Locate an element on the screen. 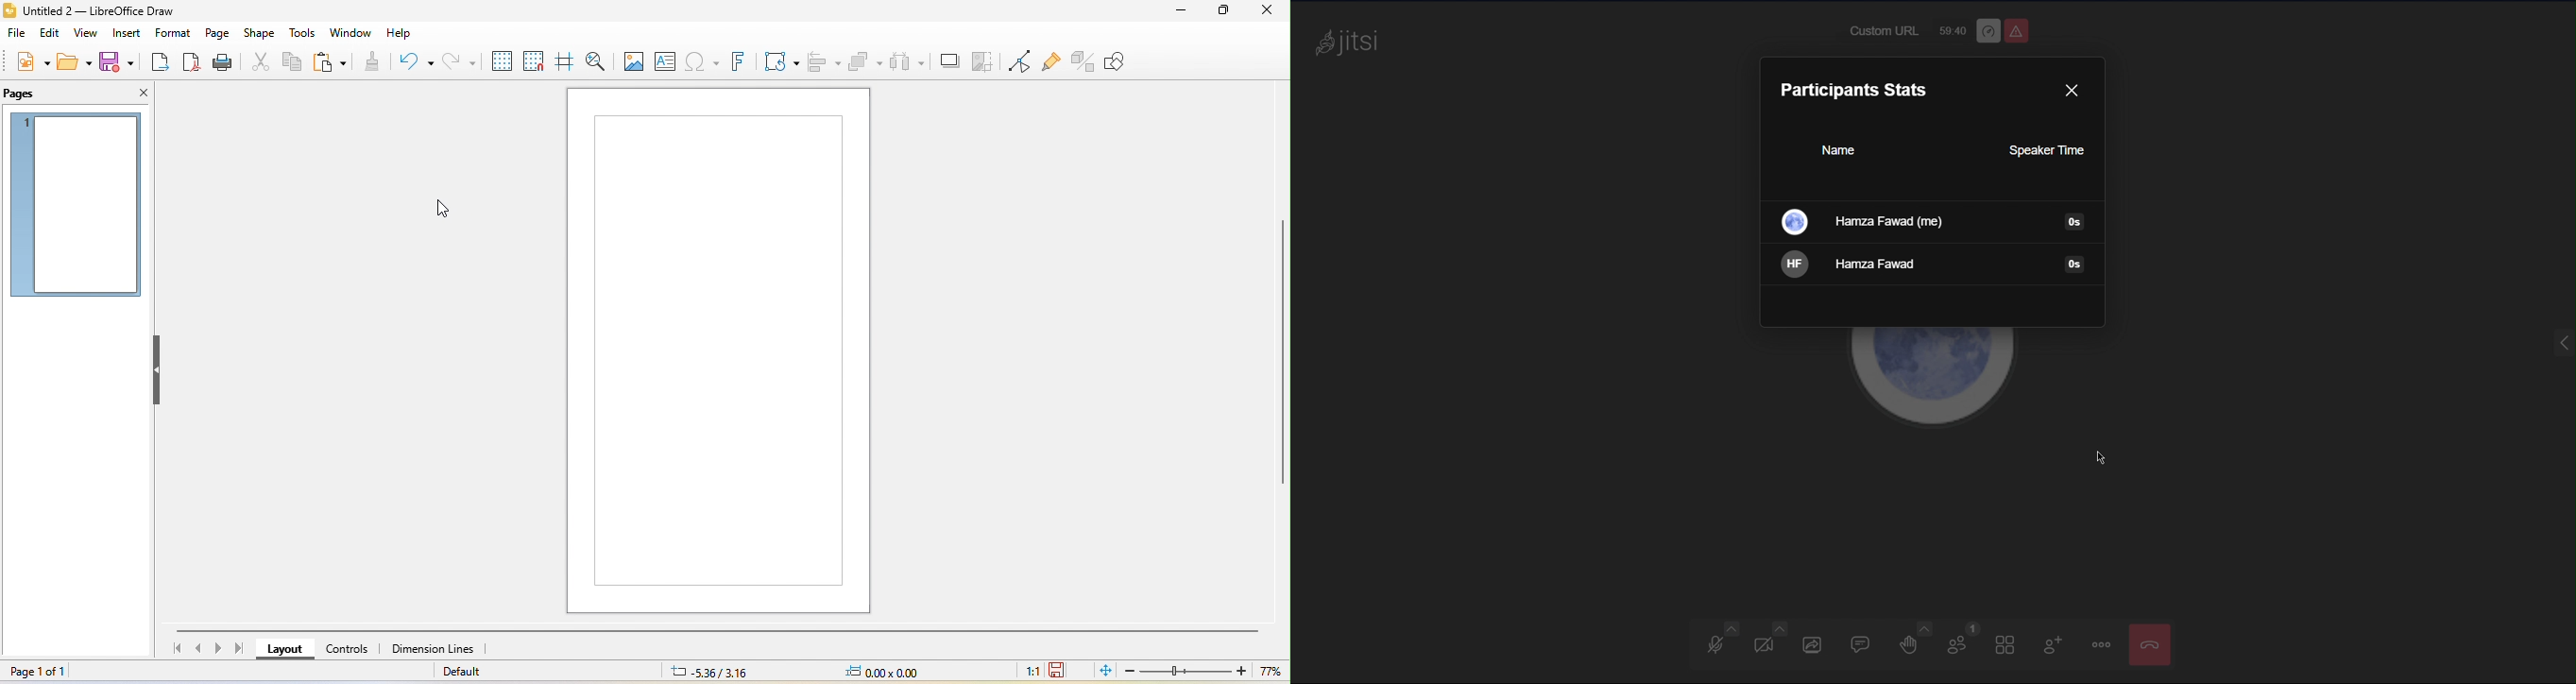  redo is located at coordinates (458, 60).